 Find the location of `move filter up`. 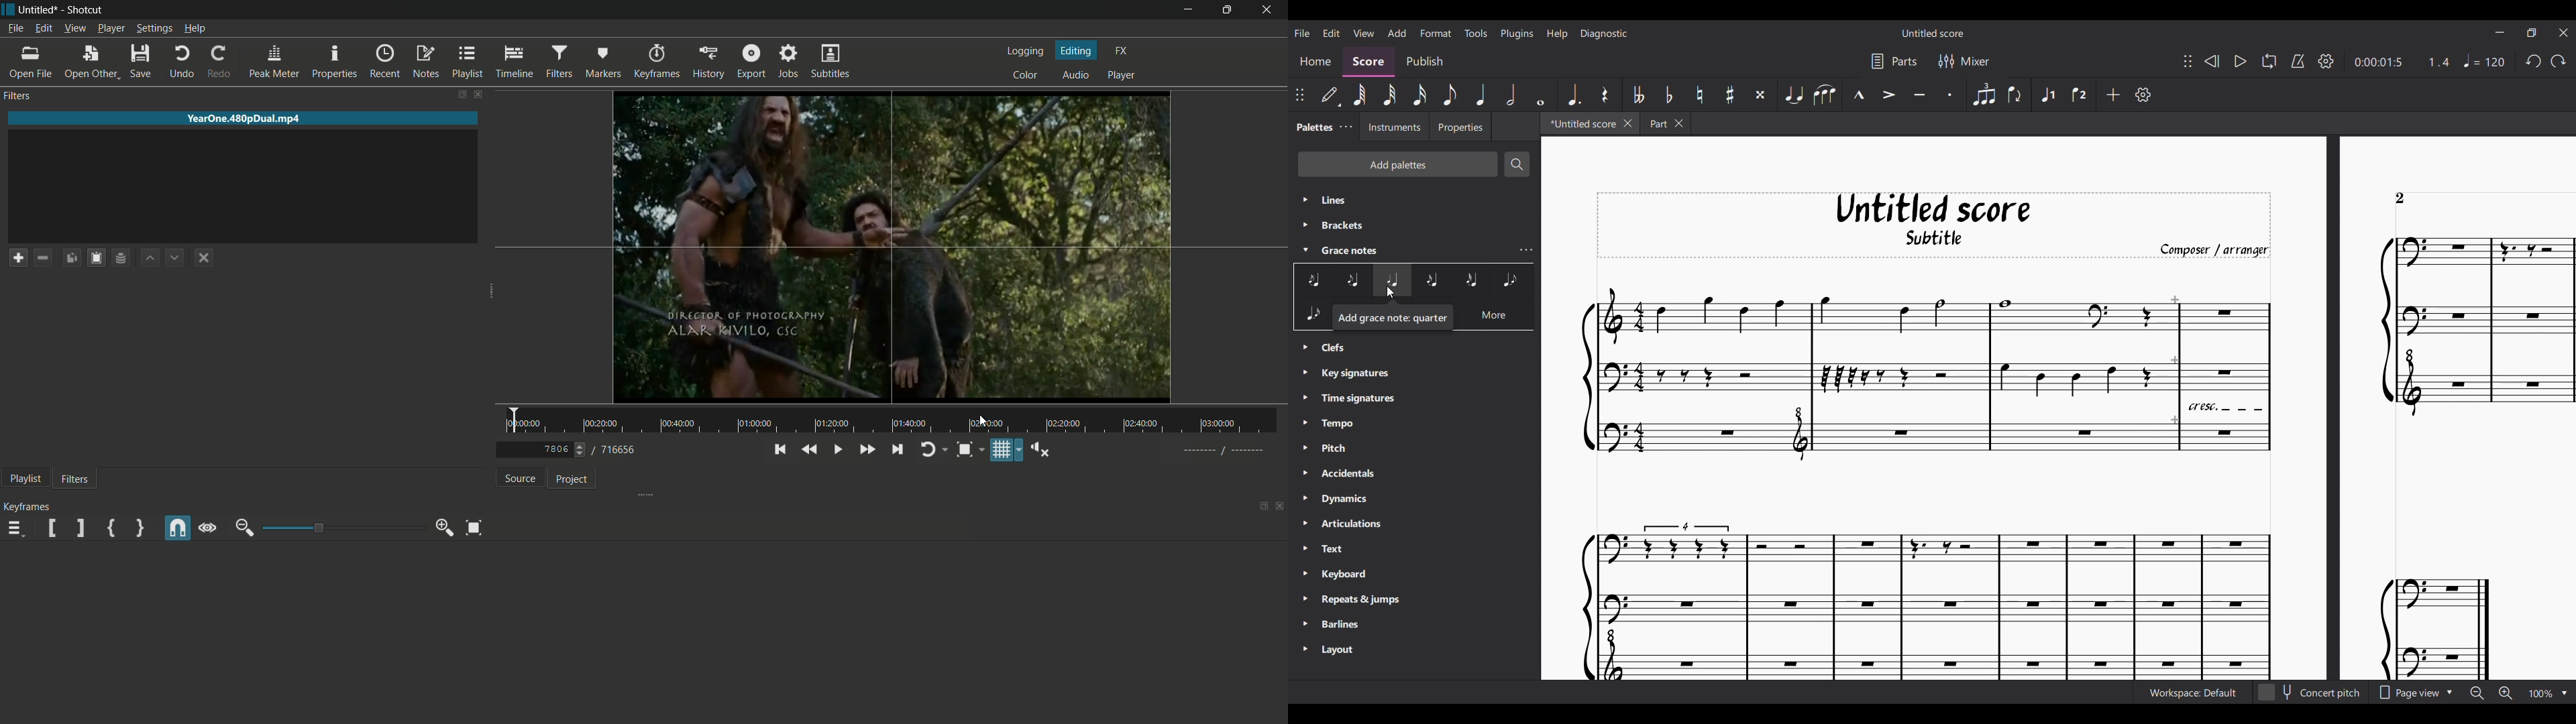

move filter up is located at coordinates (149, 257).